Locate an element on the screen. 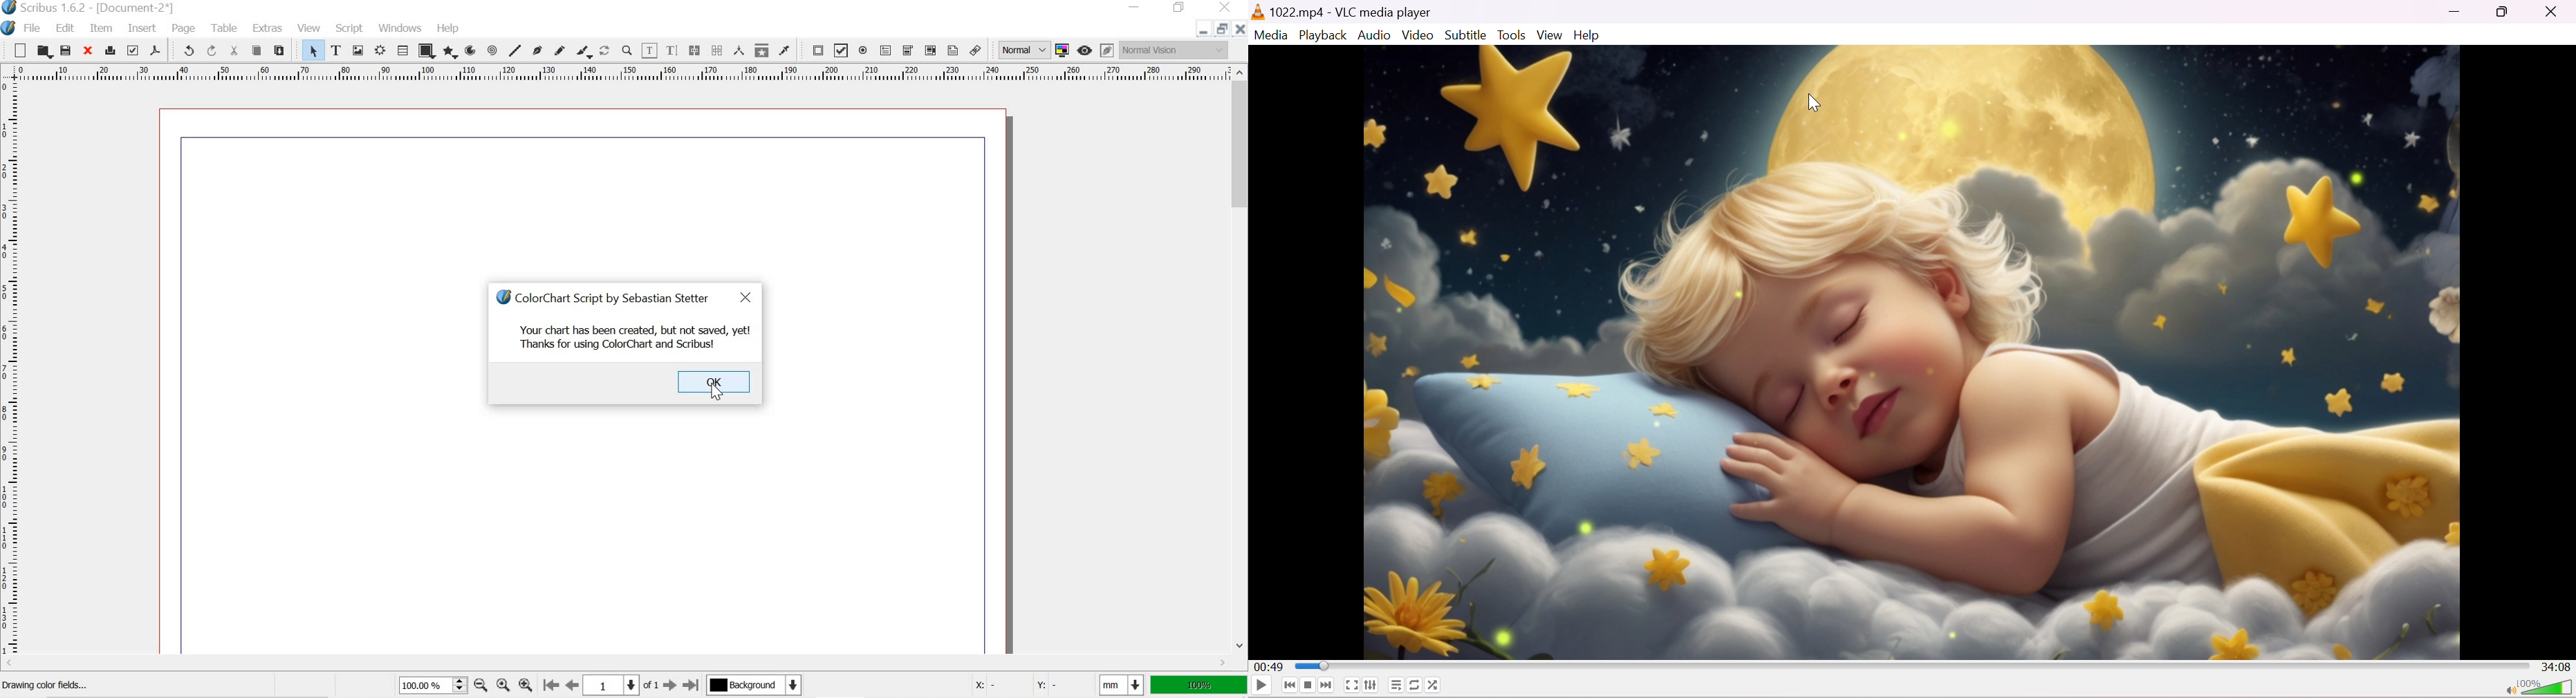 The width and height of the screenshot is (2576, 700). 100% is located at coordinates (431, 684).